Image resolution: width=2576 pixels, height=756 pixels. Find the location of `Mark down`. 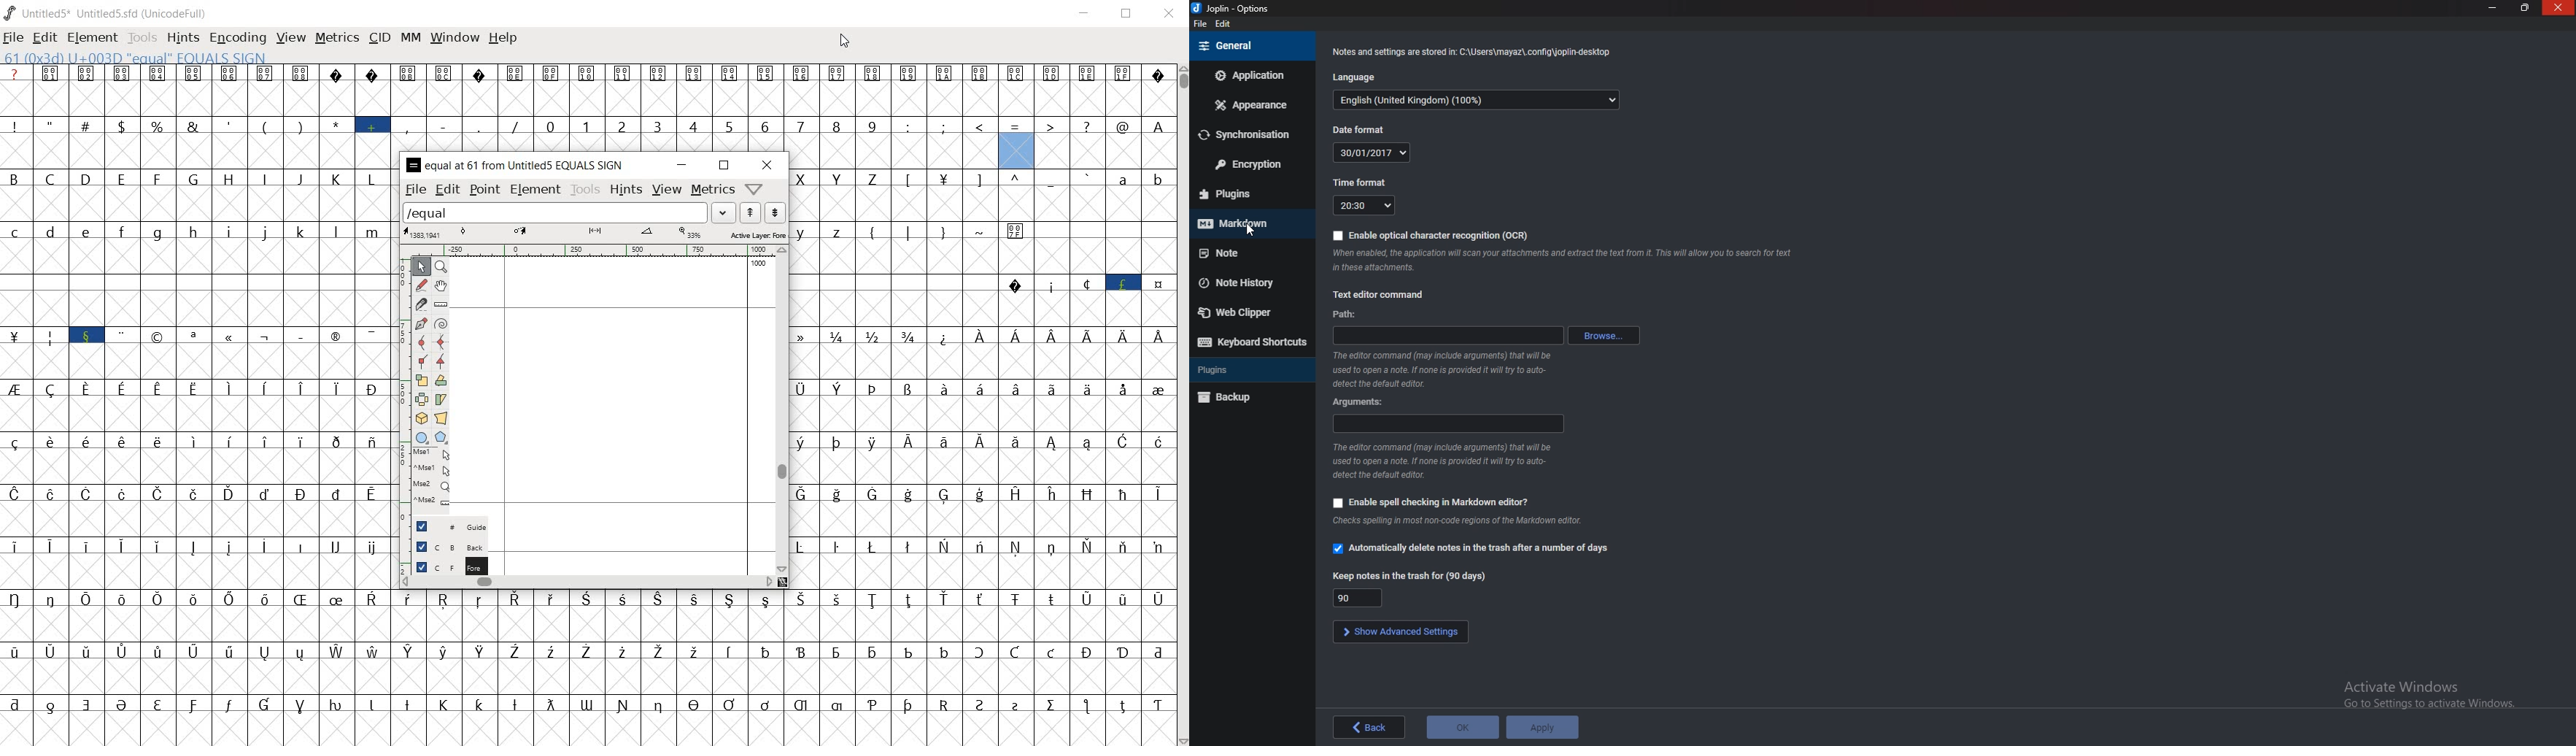

Mark down is located at coordinates (1248, 221).